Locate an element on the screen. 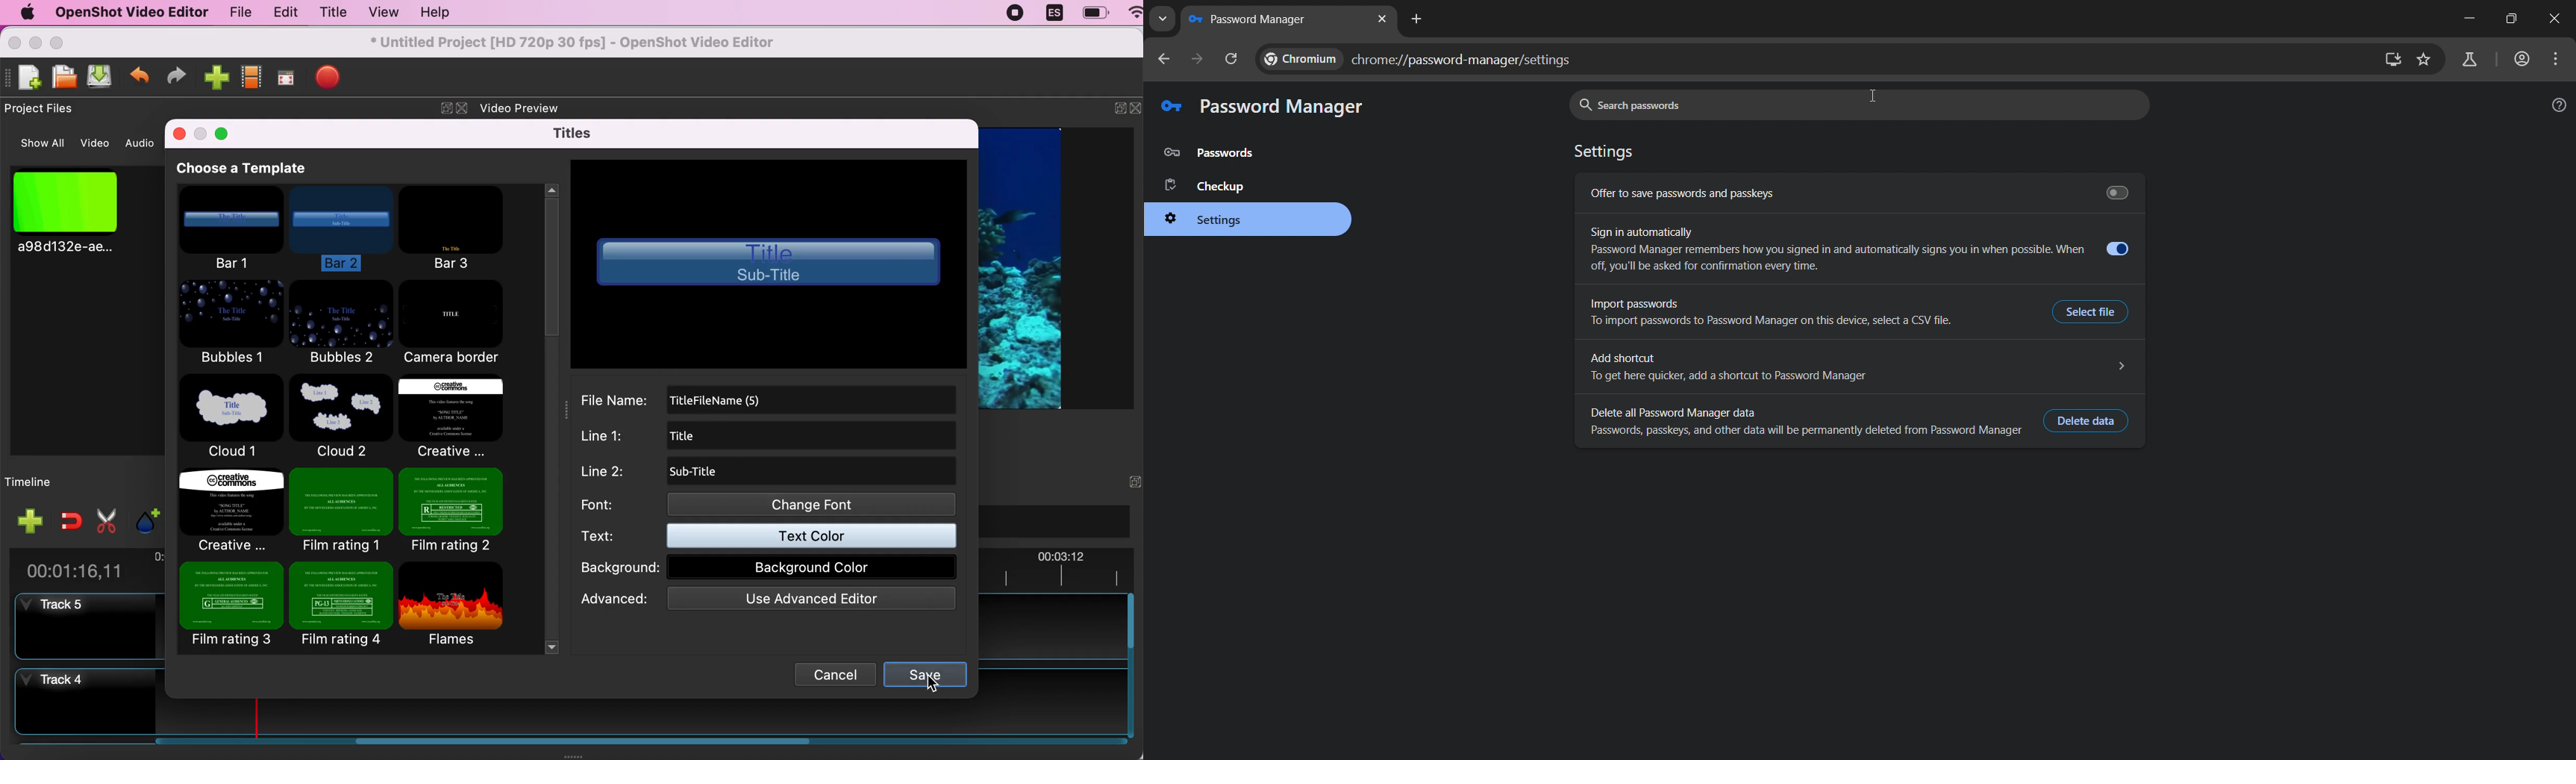 The image size is (2576, 784). delete all password manager data Passwords, passkeys, and other data will be permanently deleted from Password Manager is located at coordinates (1802, 417).